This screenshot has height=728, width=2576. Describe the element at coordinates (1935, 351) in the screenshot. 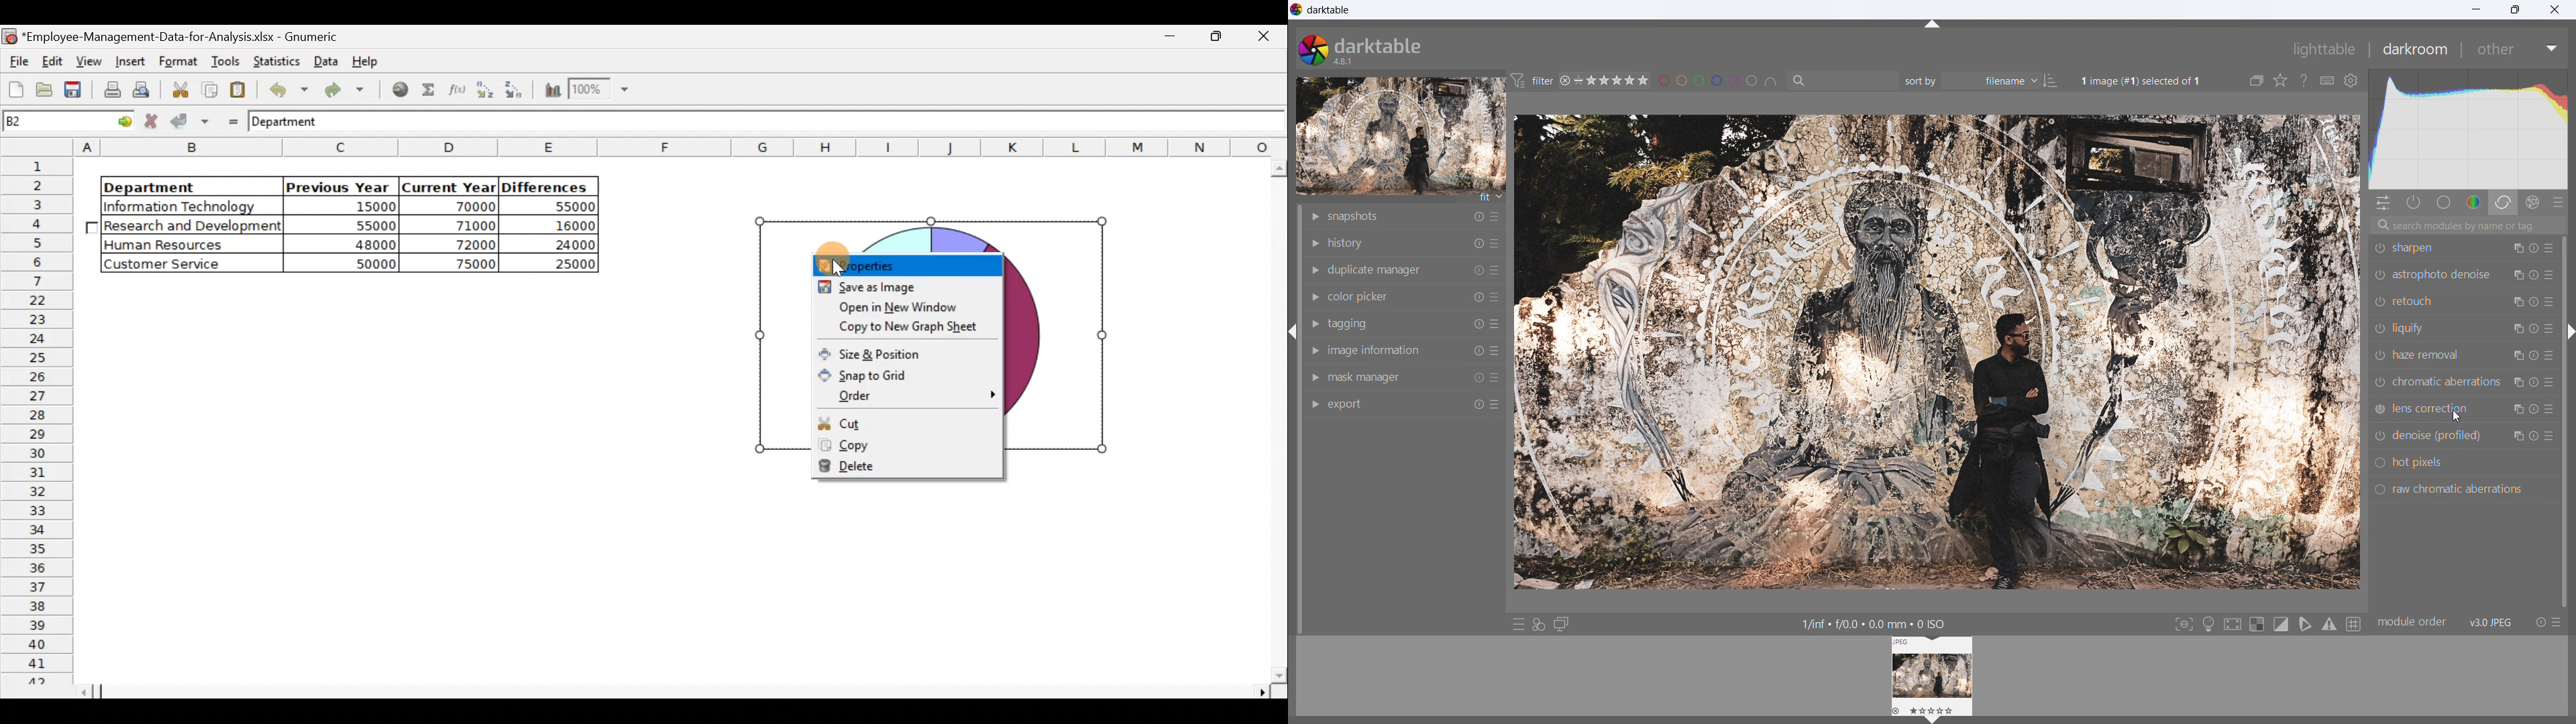

I see `image` at that location.